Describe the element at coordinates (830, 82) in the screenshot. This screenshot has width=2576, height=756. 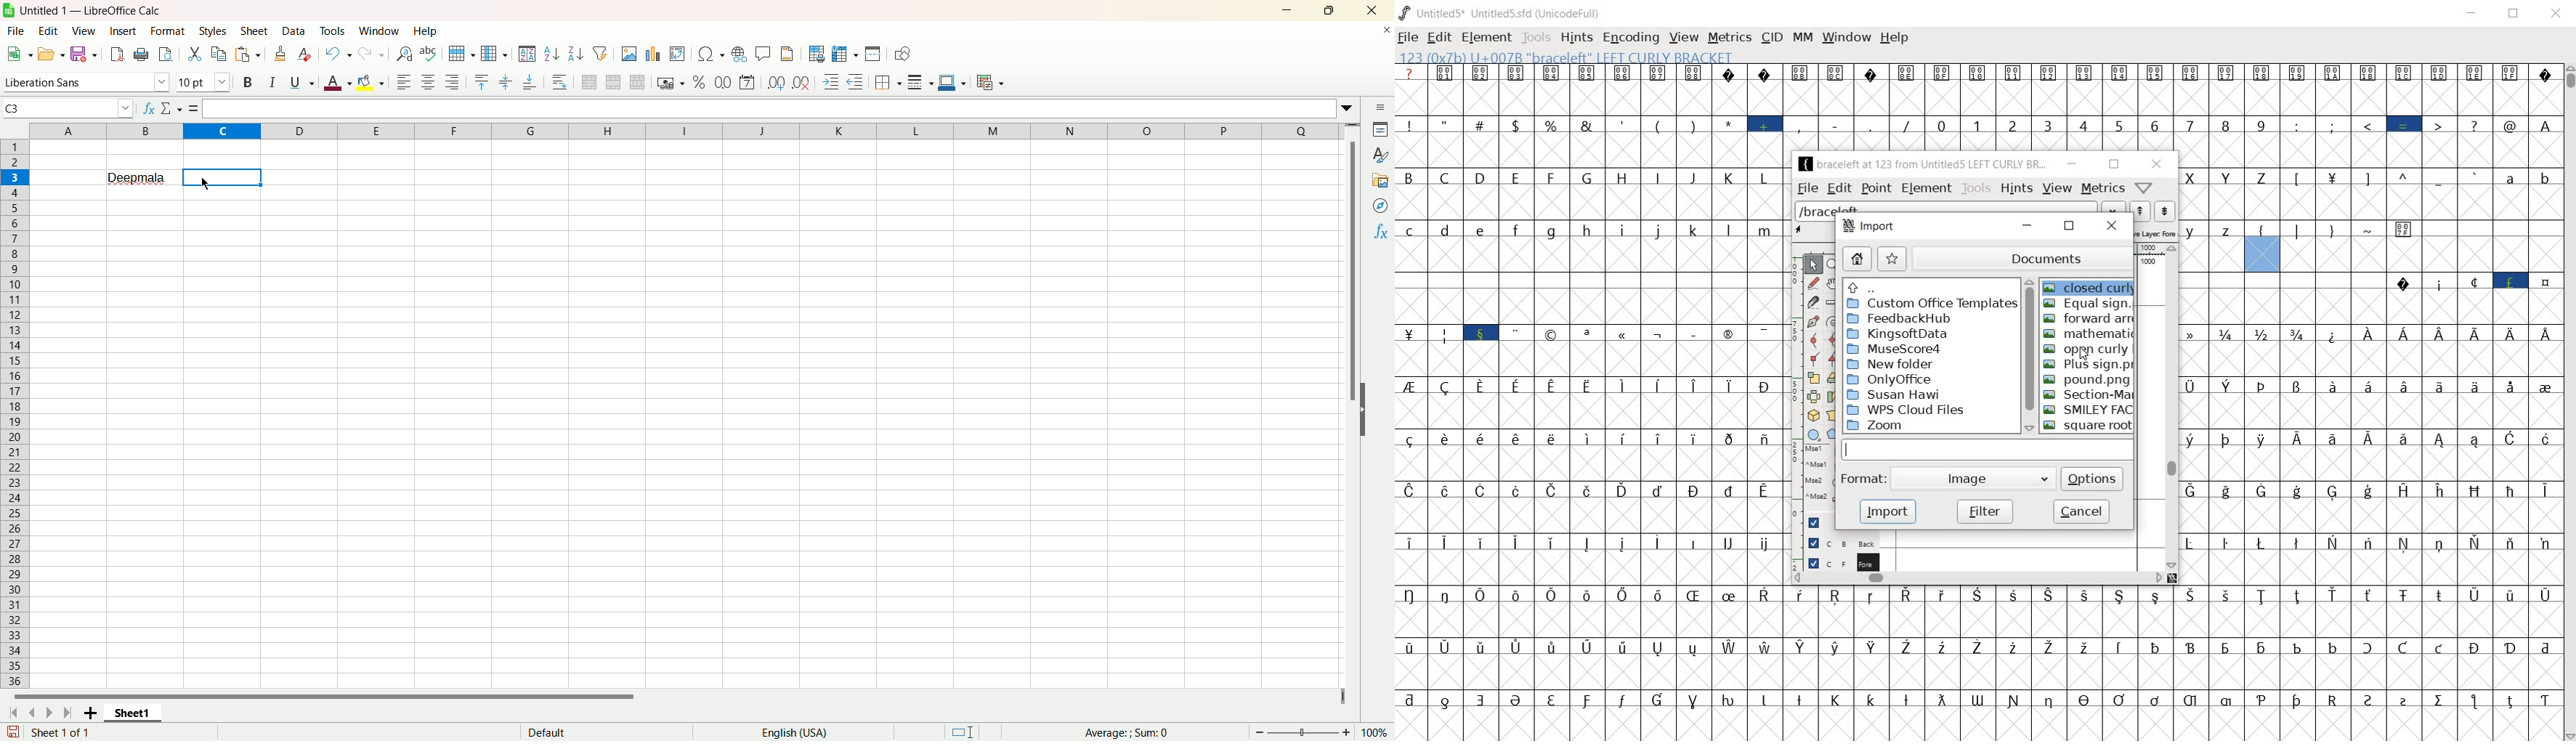
I see `Increase indent` at that location.